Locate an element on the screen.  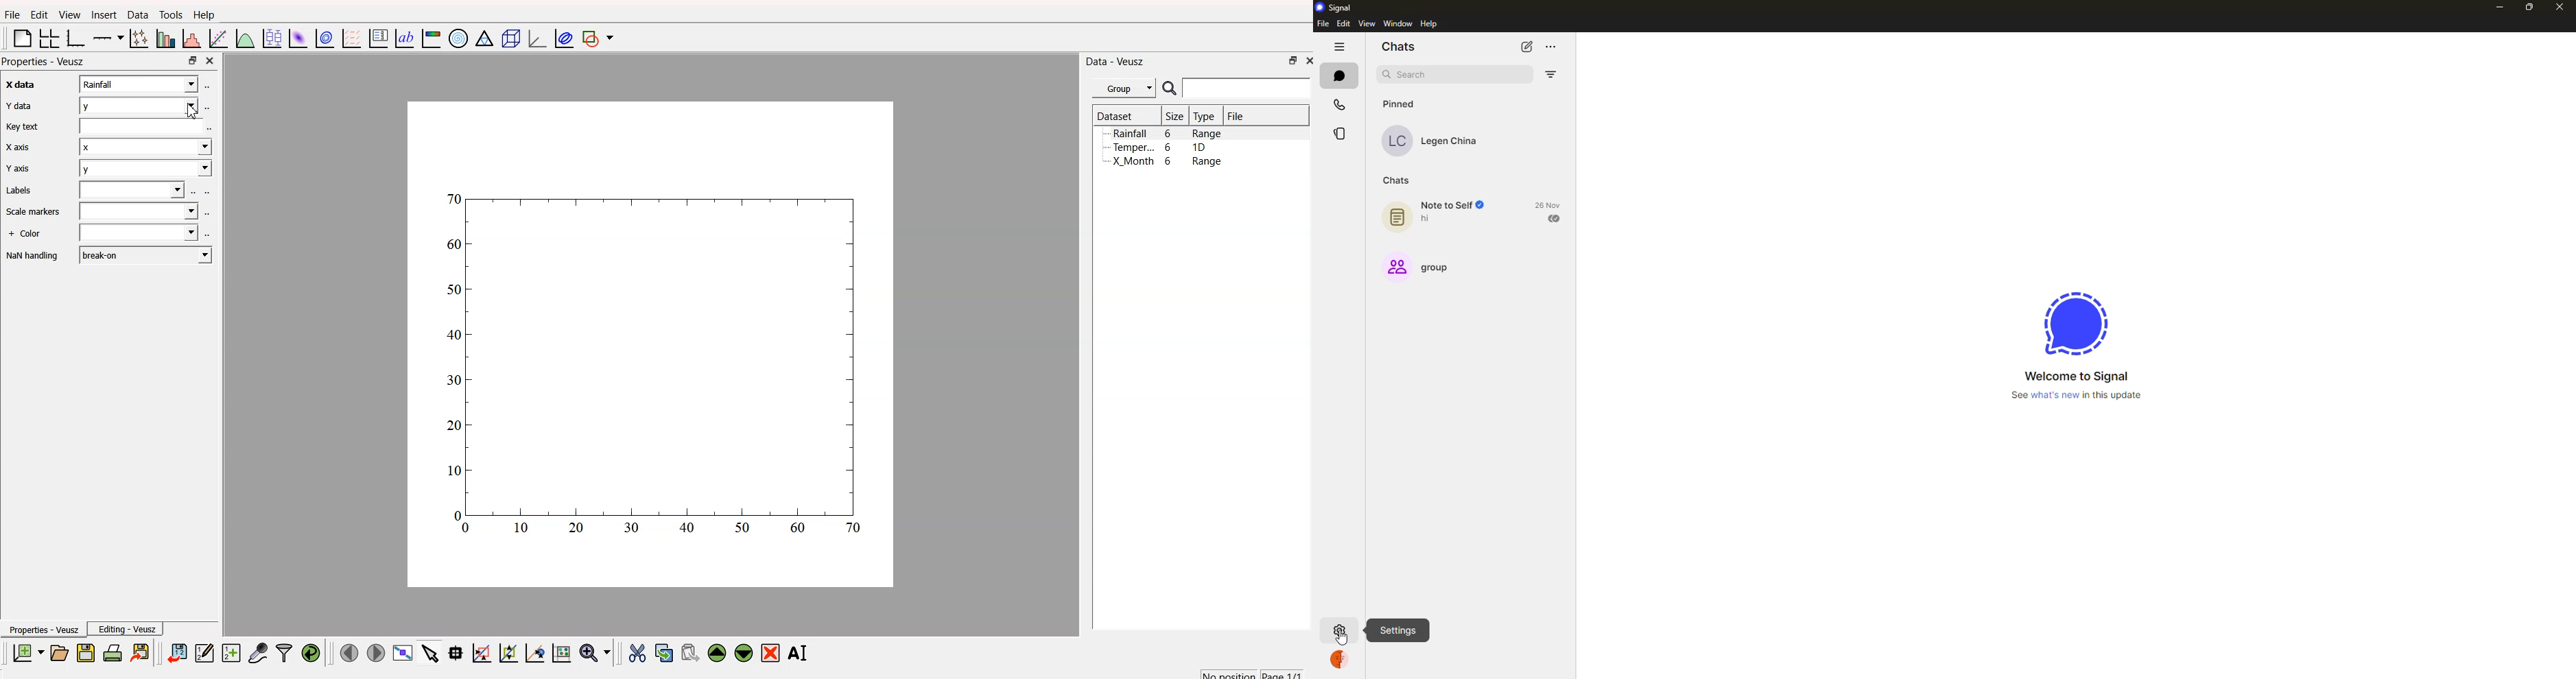
chats is located at coordinates (1339, 76).